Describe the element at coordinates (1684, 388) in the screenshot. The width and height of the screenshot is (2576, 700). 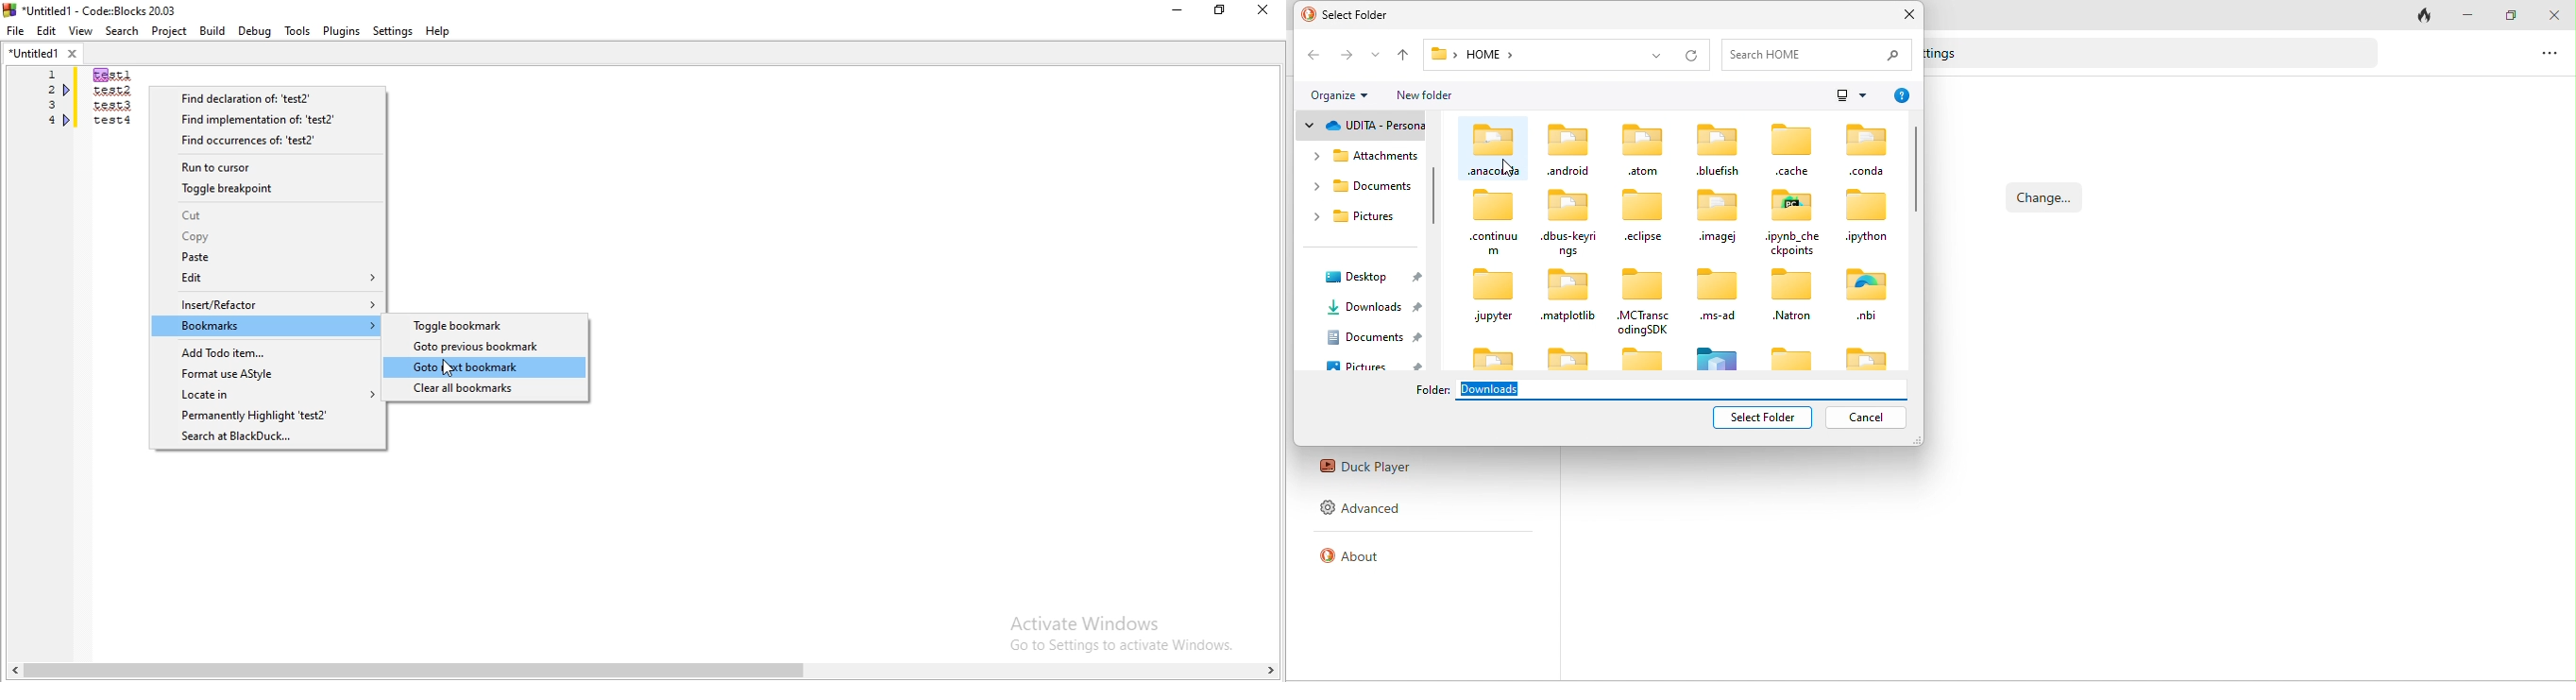
I see `downloads` at that location.